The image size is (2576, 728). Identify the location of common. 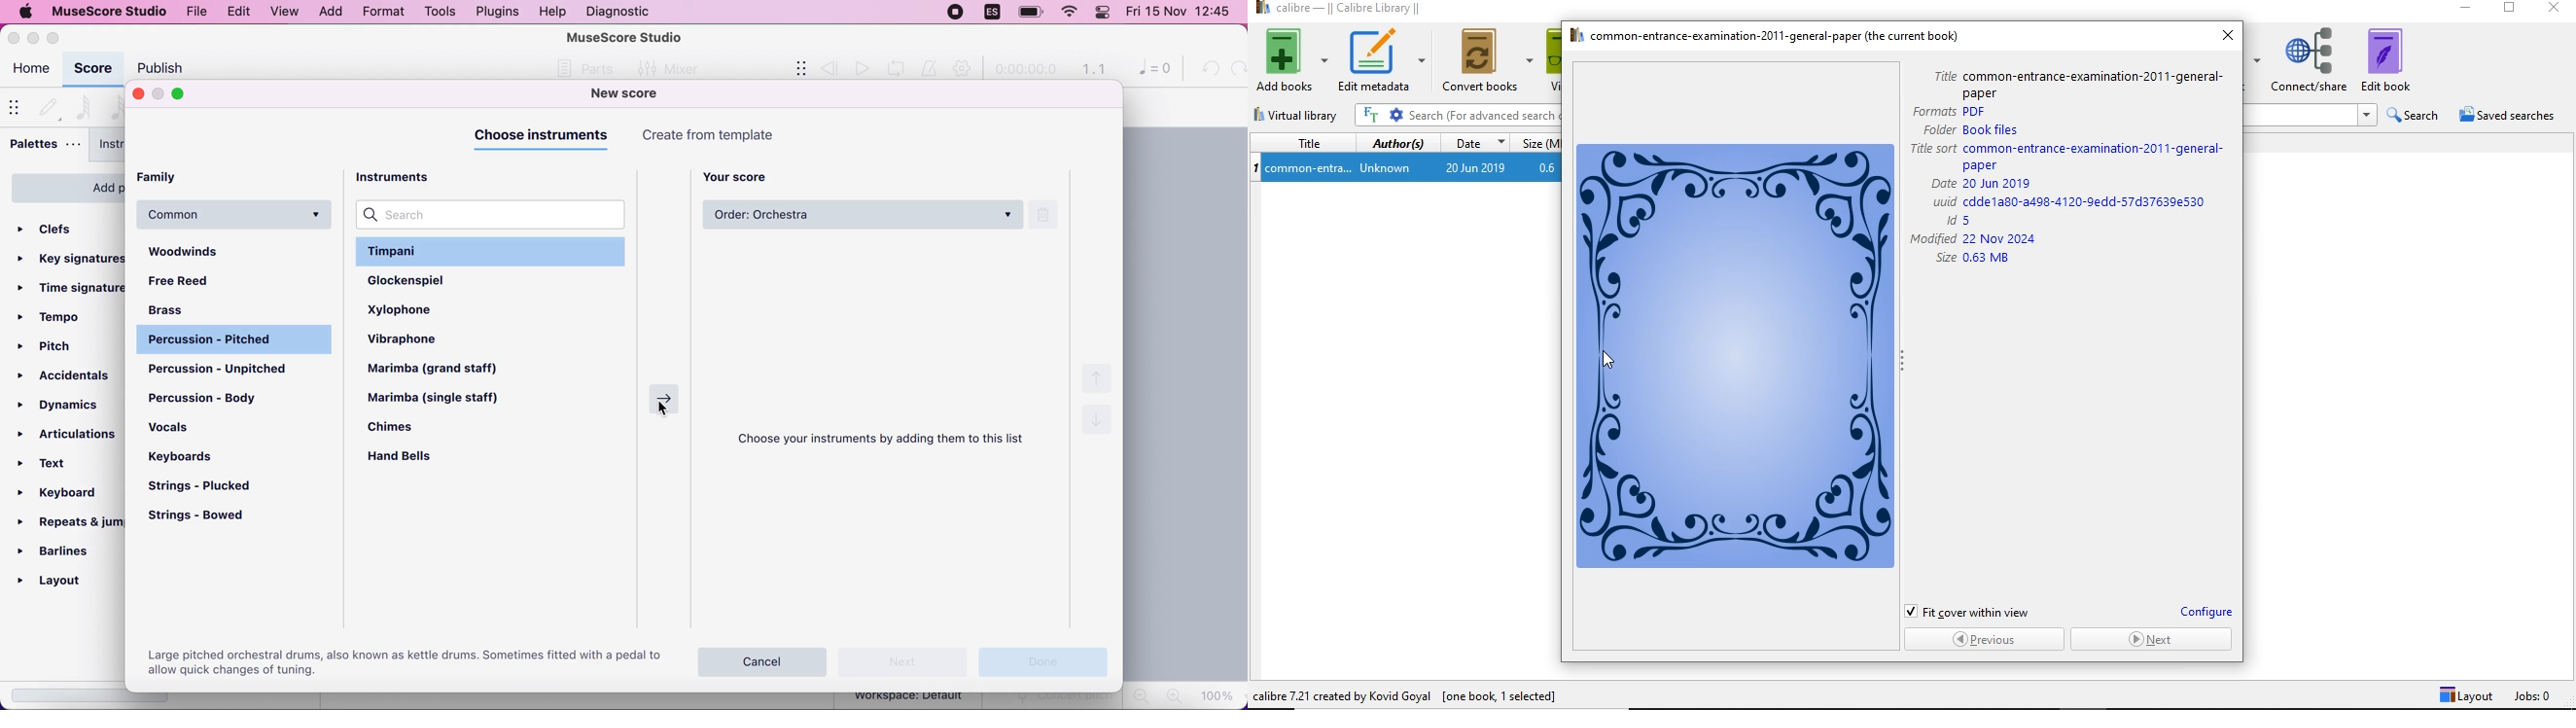
(236, 215).